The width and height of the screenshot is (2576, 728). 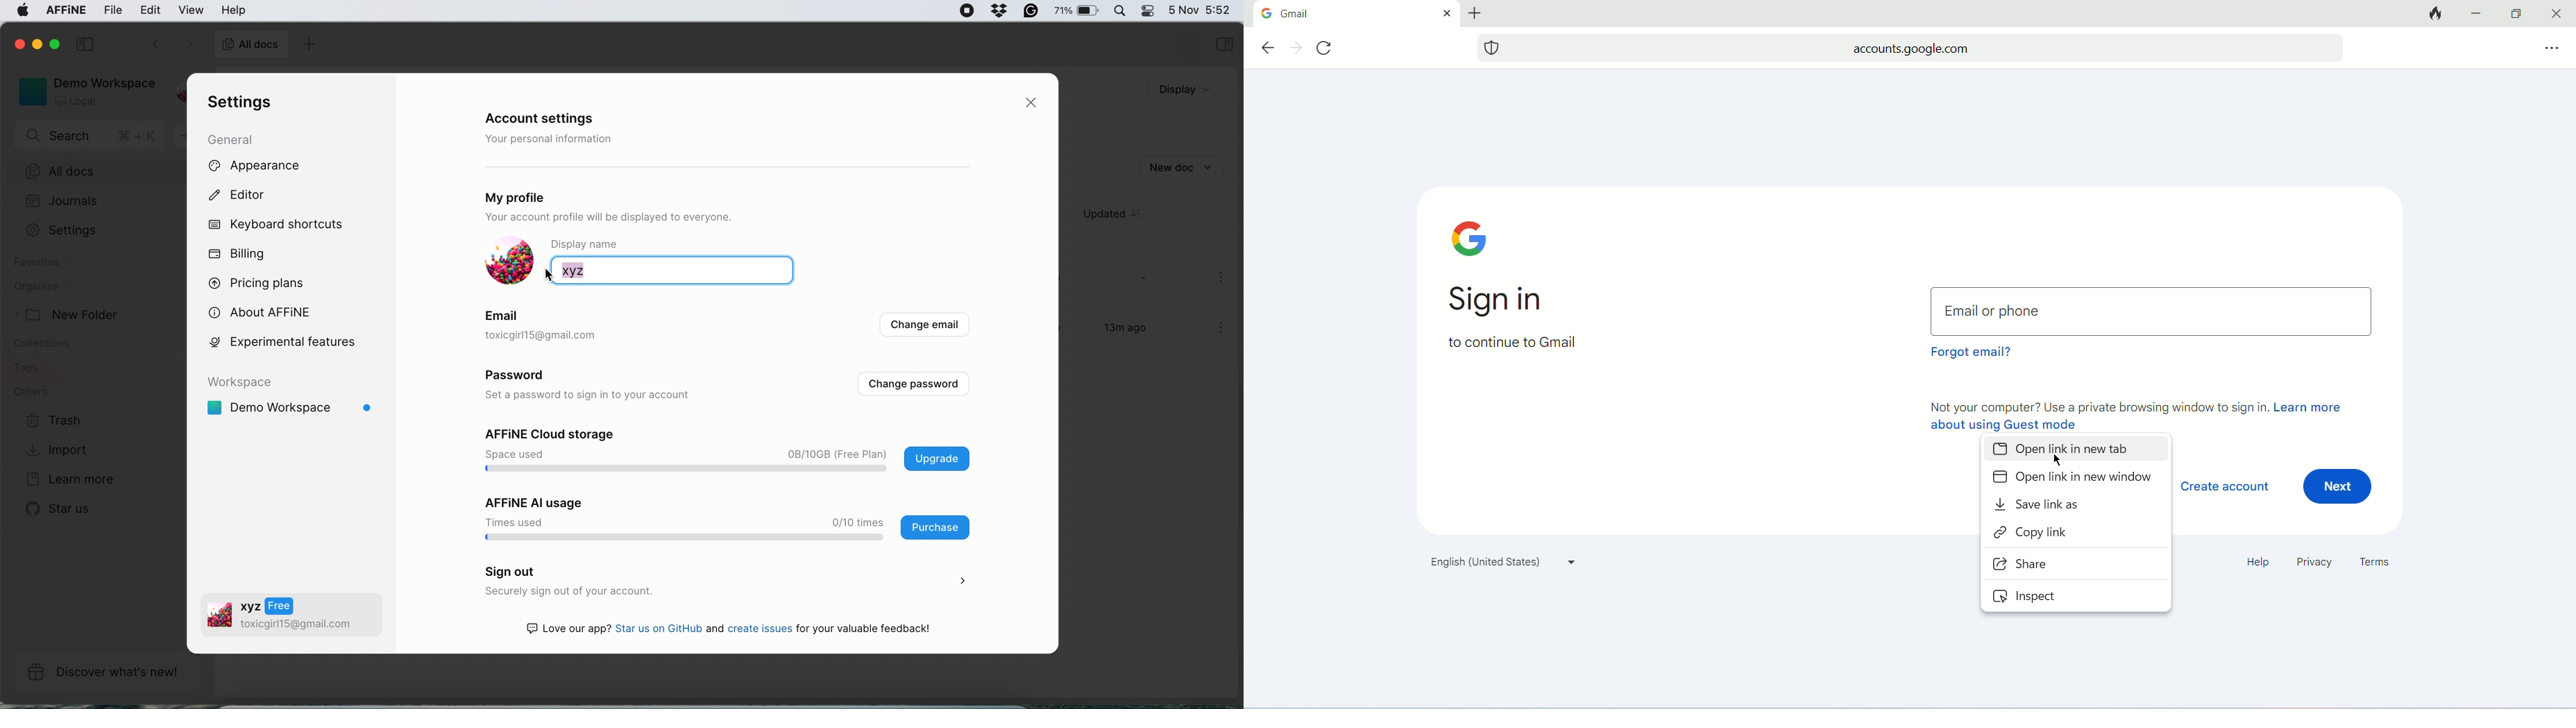 What do you see at coordinates (32, 392) in the screenshot?
I see `others` at bounding box center [32, 392].